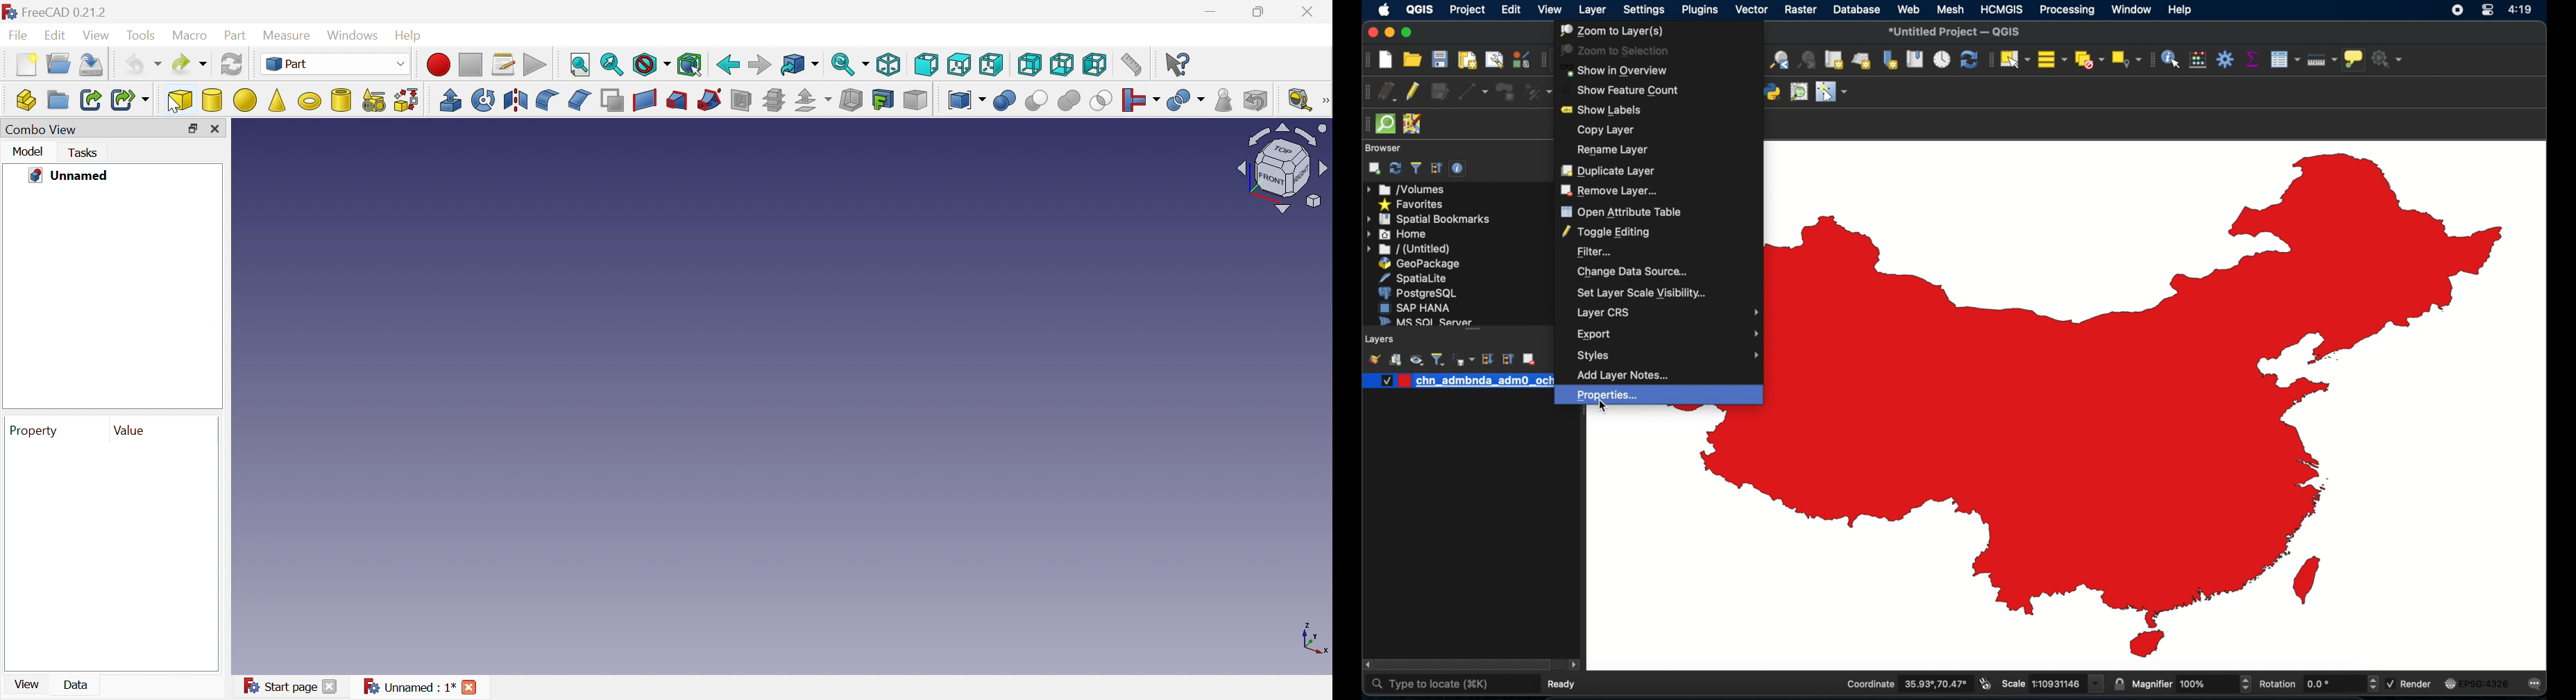 Image resolution: width=2576 pixels, height=700 pixels. I want to click on set layer. scale visibility, so click(1641, 293).